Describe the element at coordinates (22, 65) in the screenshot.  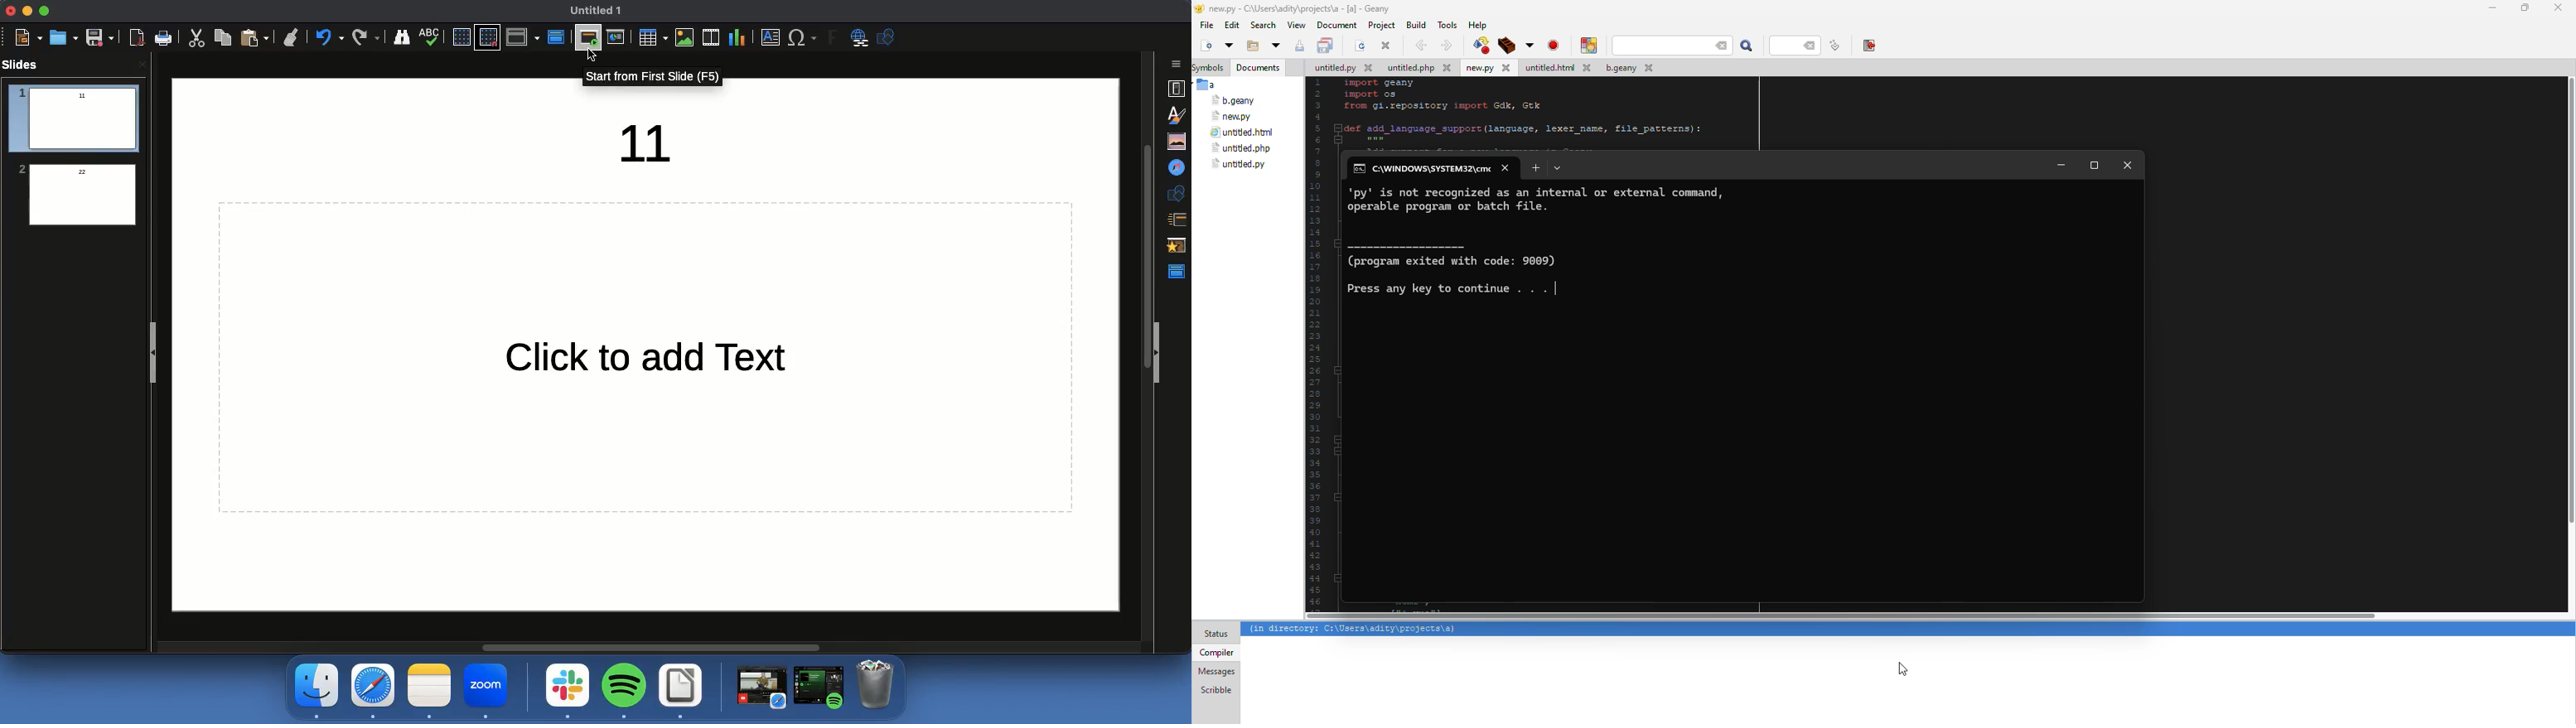
I see `Slides` at that location.